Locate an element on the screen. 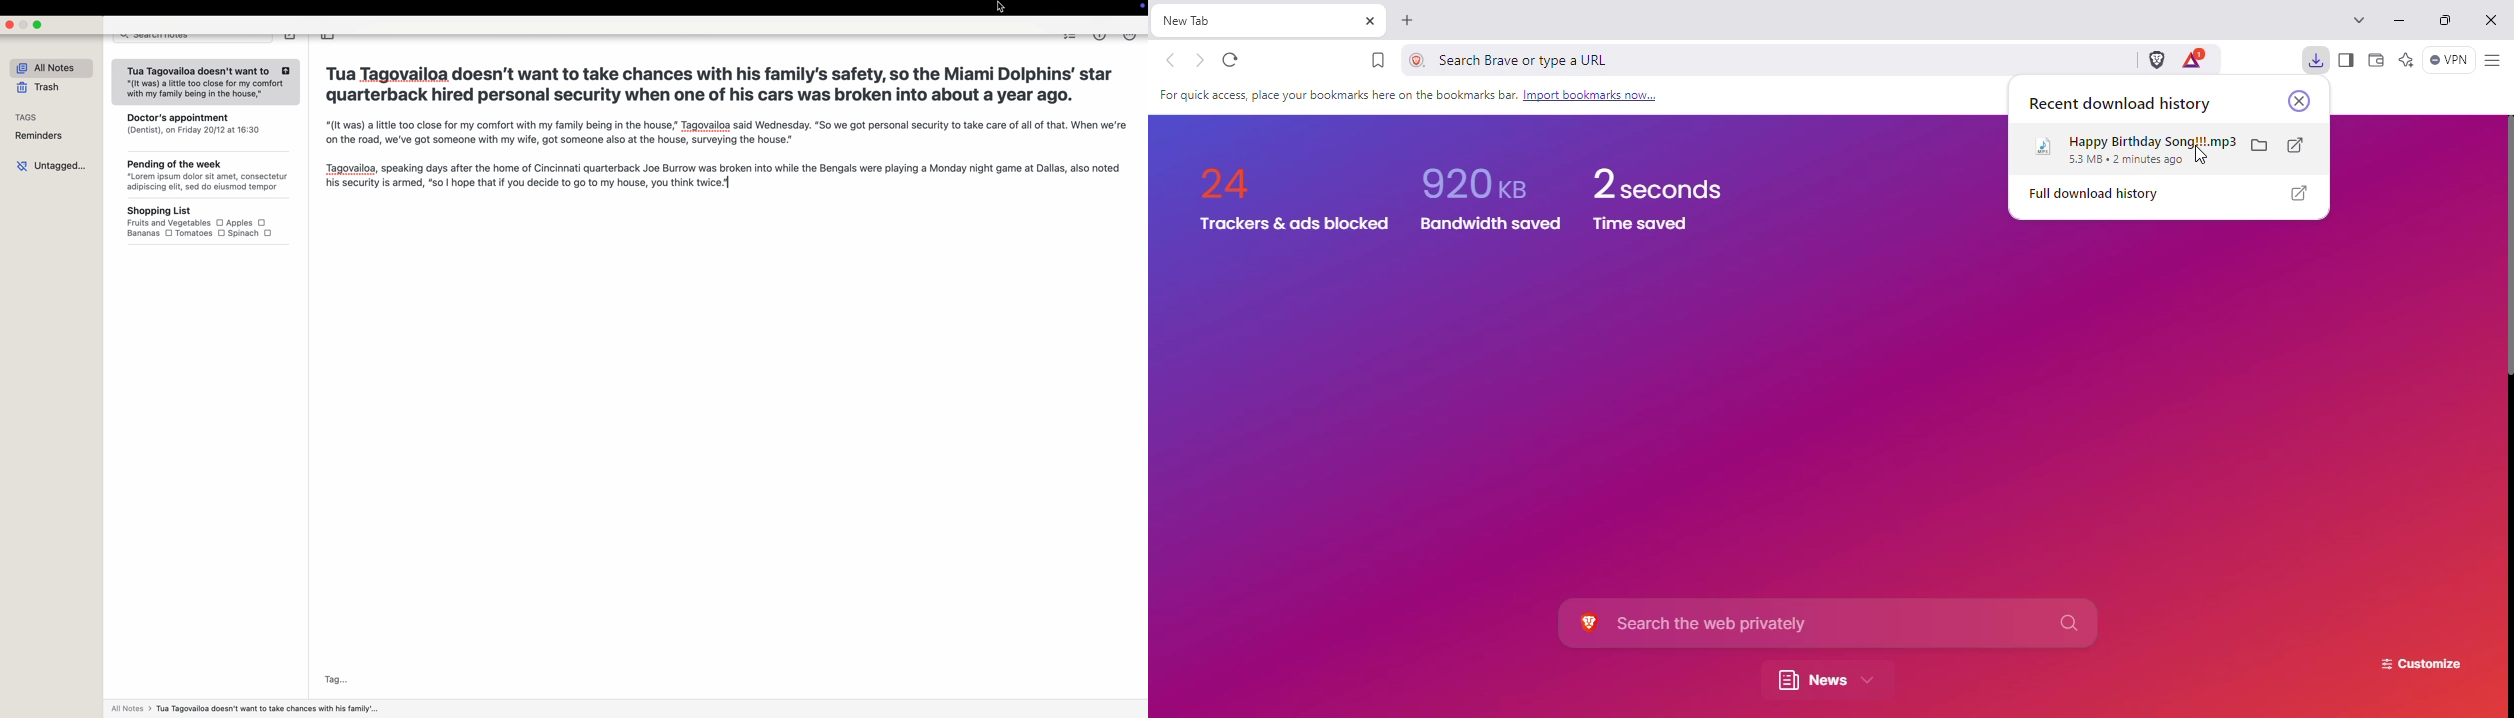  Pending of the week
“Lorem ipsum dolor sit amet, consectetur
adipiscing elit, sed do eiusmod tempor is located at coordinates (204, 170).